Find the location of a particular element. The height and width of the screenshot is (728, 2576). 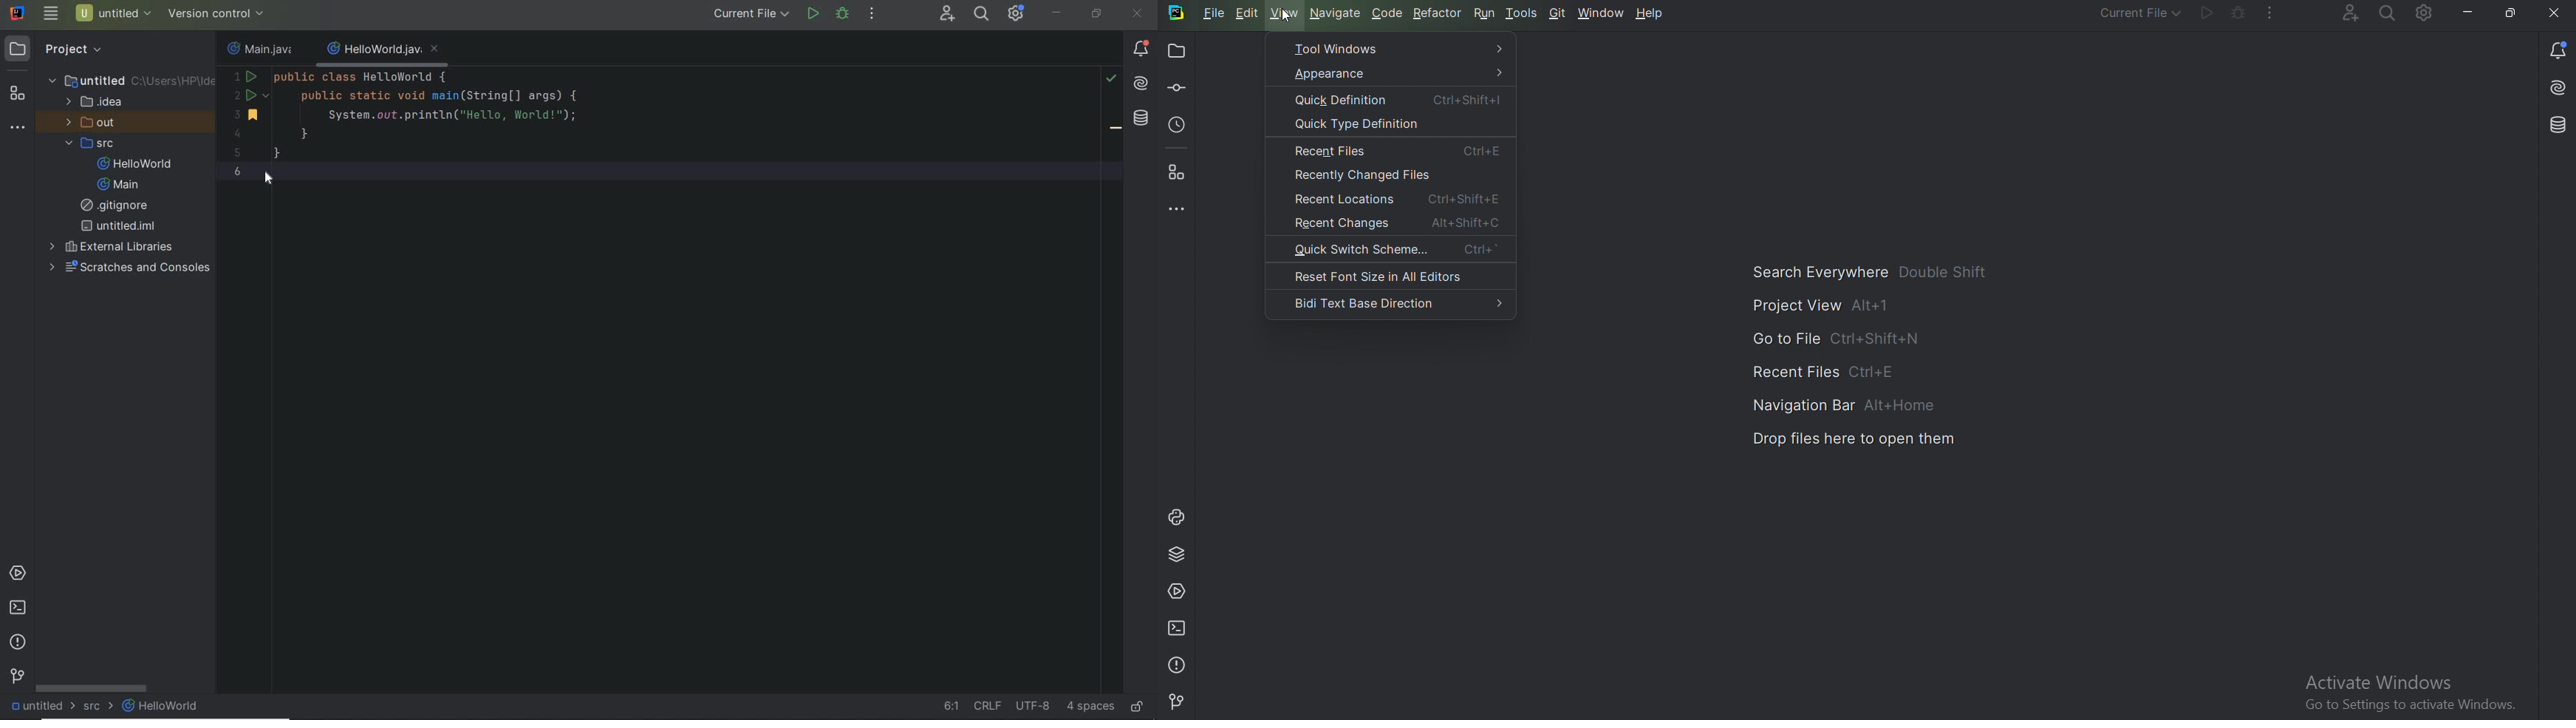

Recent locations is located at coordinates (1390, 199).